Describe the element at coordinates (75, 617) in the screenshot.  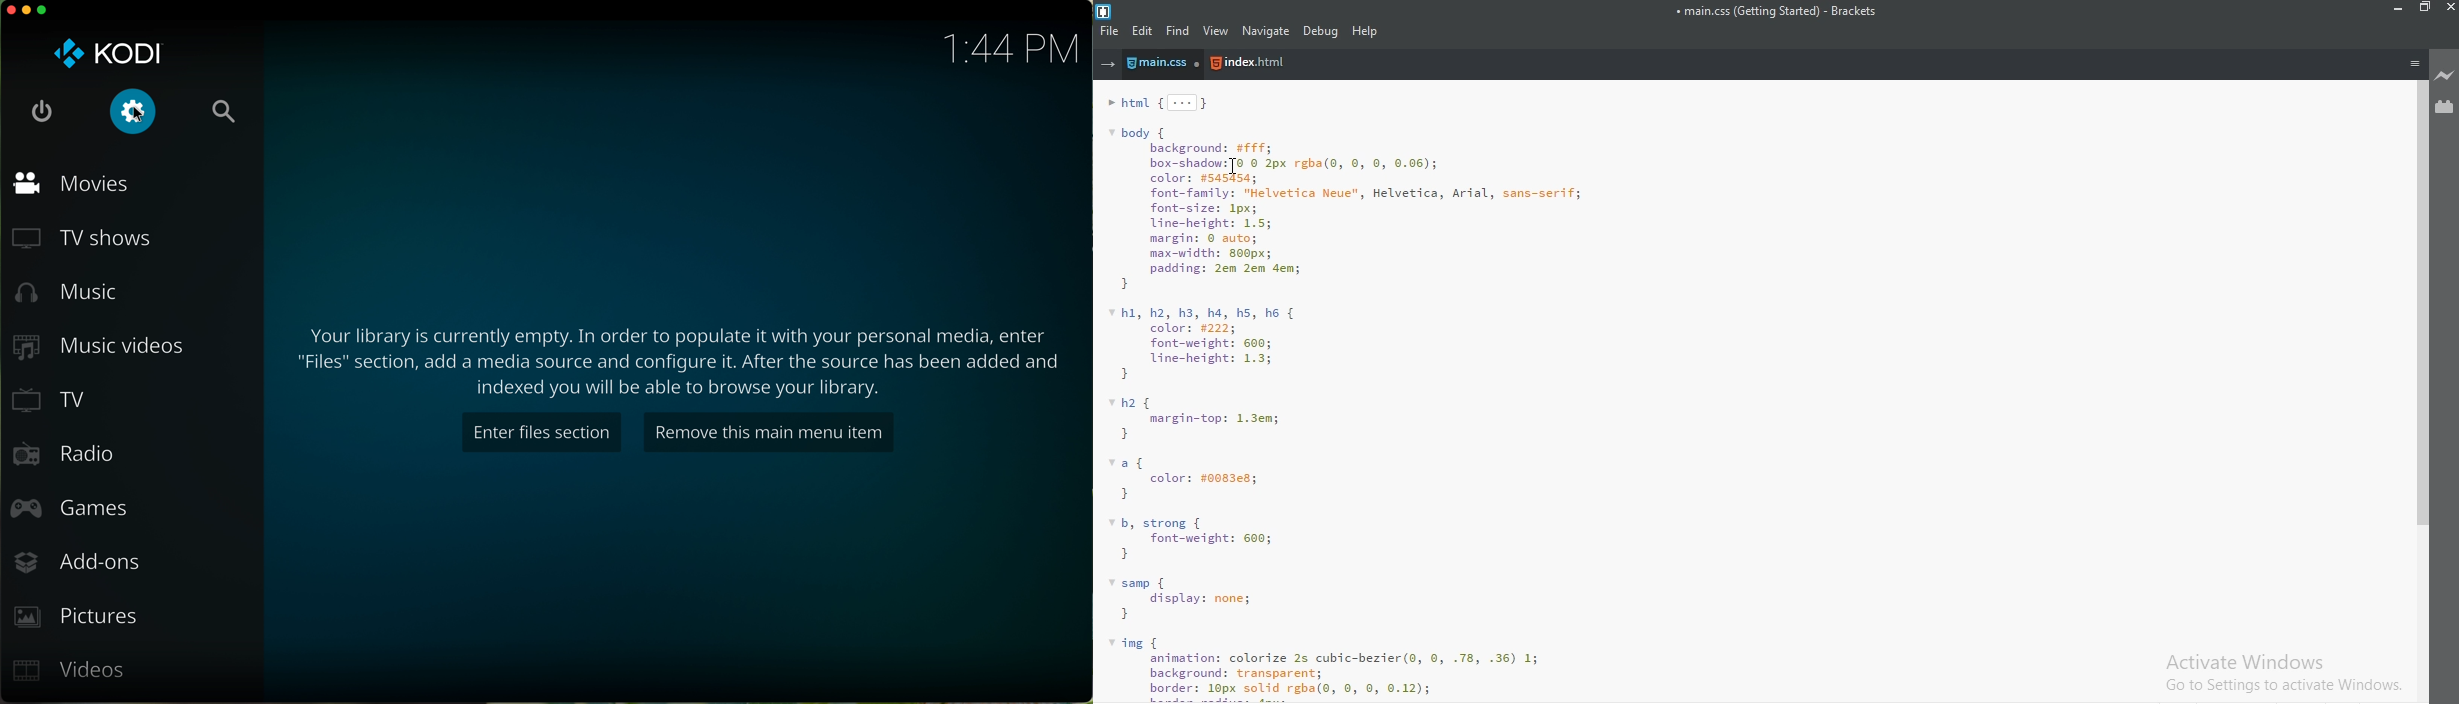
I see `pictures` at that location.